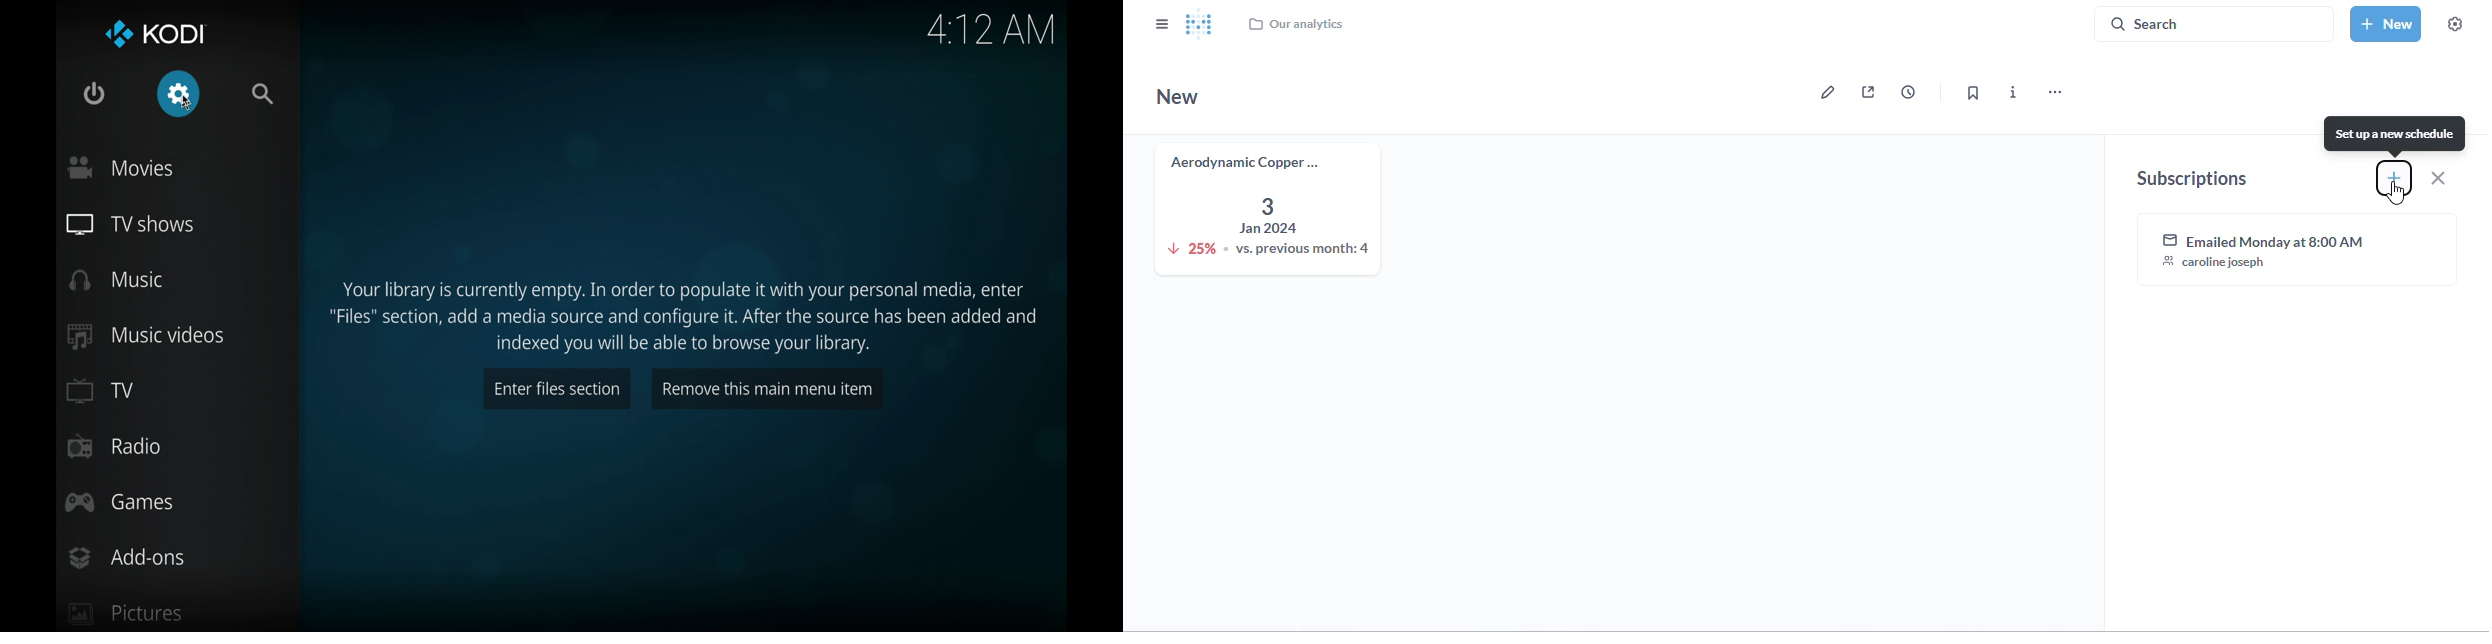 Image resolution: width=2492 pixels, height=644 pixels. What do you see at coordinates (264, 94) in the screenshot?
I see `search` at bounding box center [264, 94].